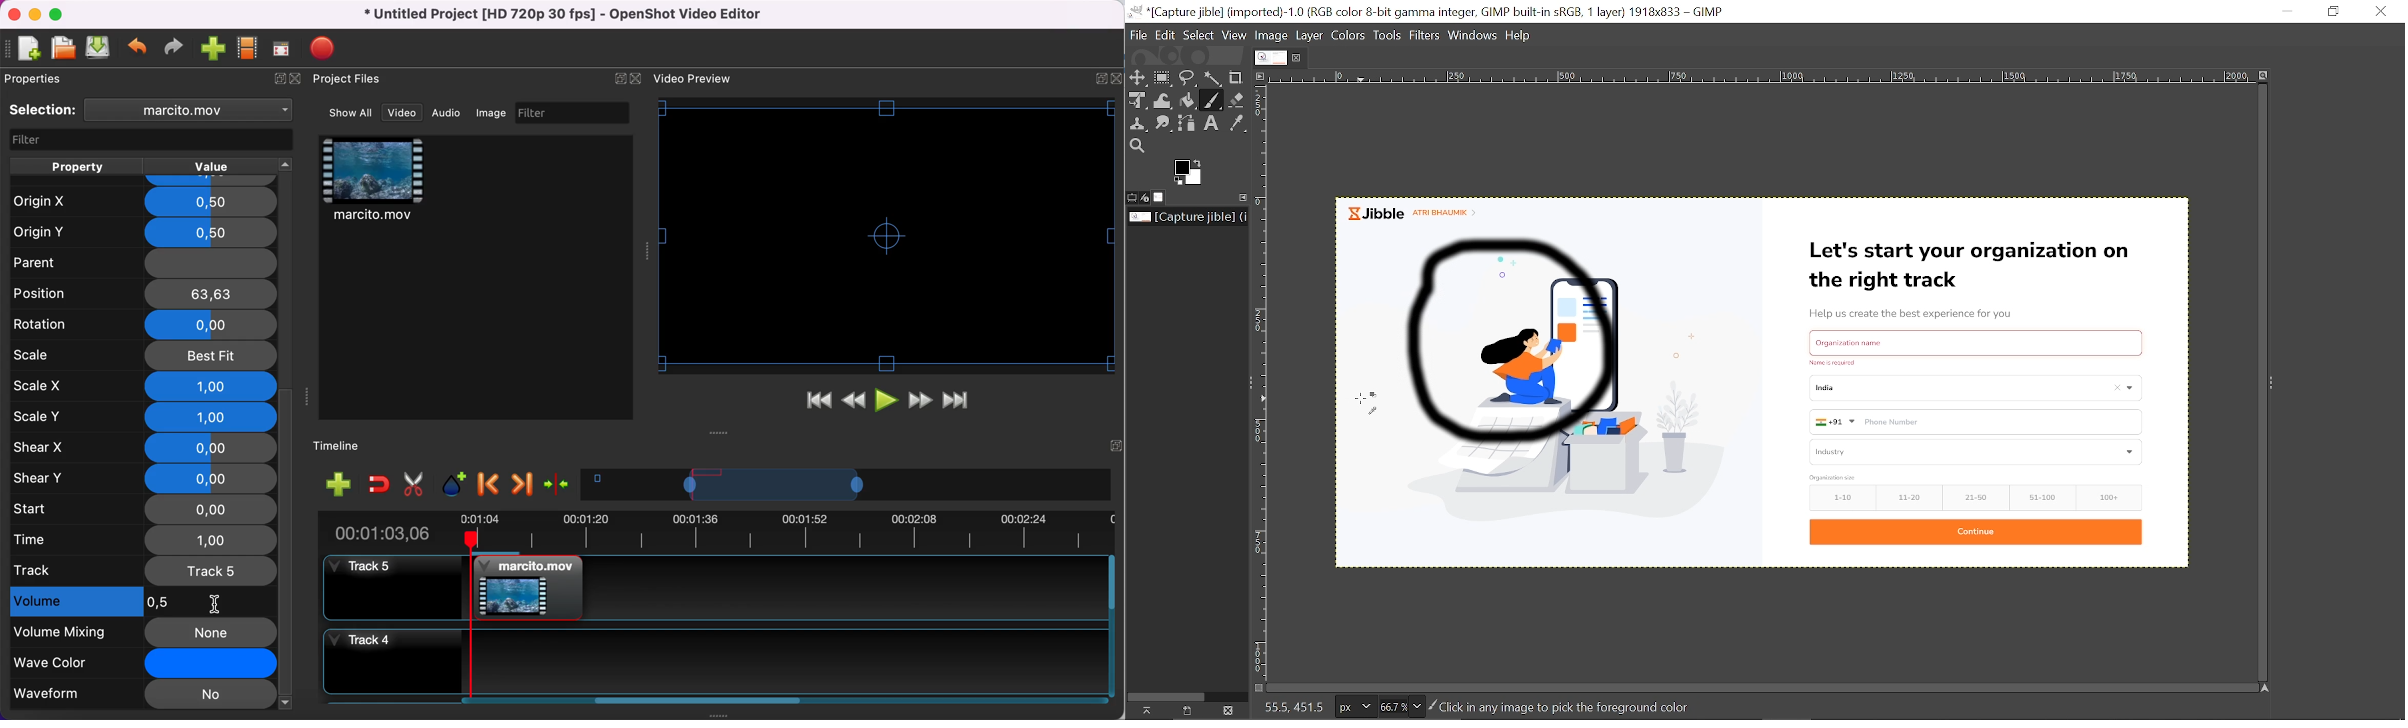  What do you see at coordinates (1474, 36) in the screenshot?
I see `Windows` at bounding box center [1474, 36].